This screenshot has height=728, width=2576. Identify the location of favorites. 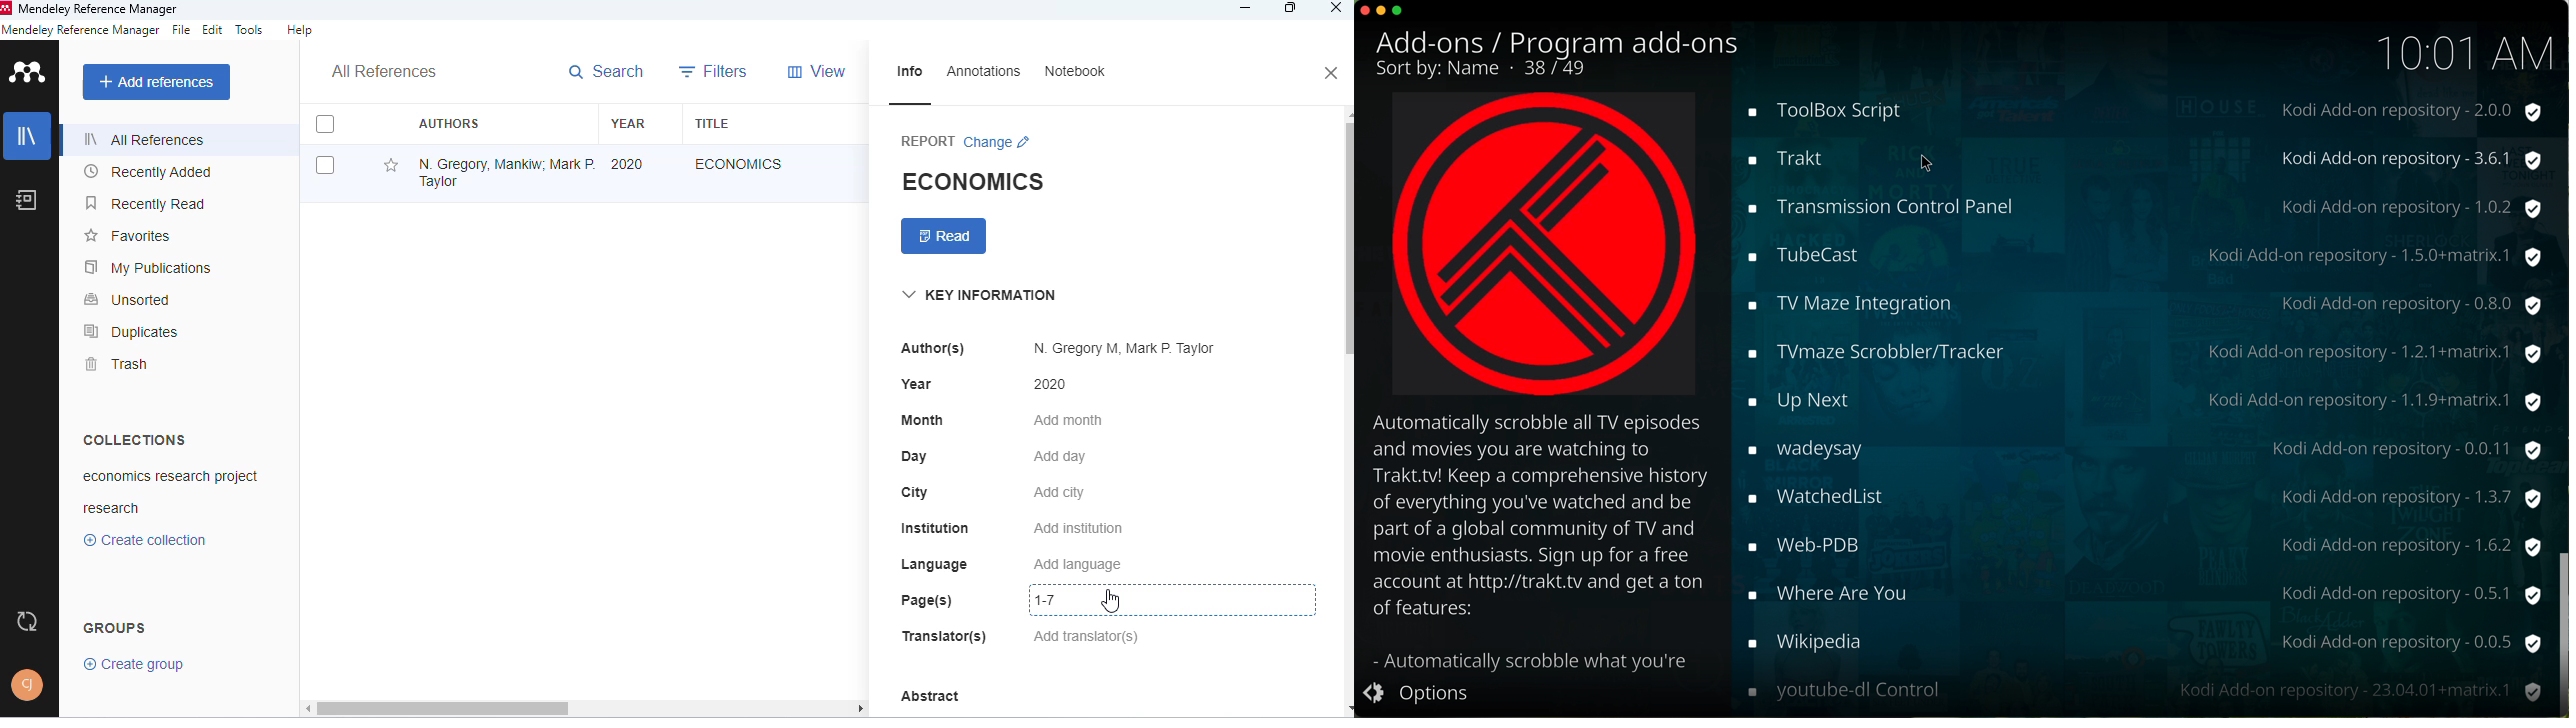
(129, 236).